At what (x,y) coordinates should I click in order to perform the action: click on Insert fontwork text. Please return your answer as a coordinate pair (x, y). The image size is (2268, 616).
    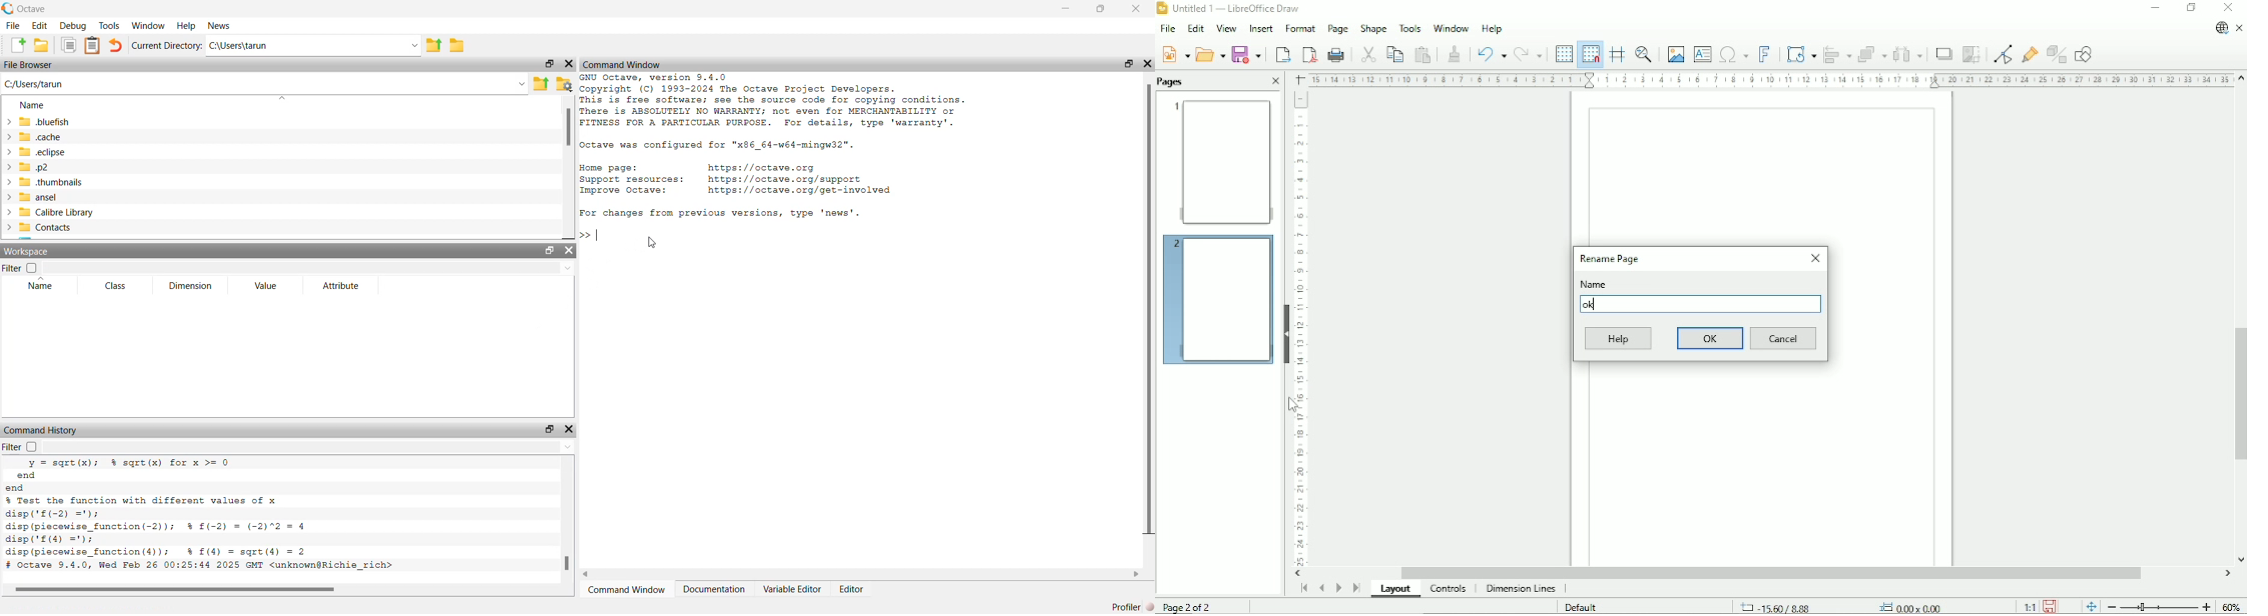
    Looking at the image, I should click on (1765, 53).